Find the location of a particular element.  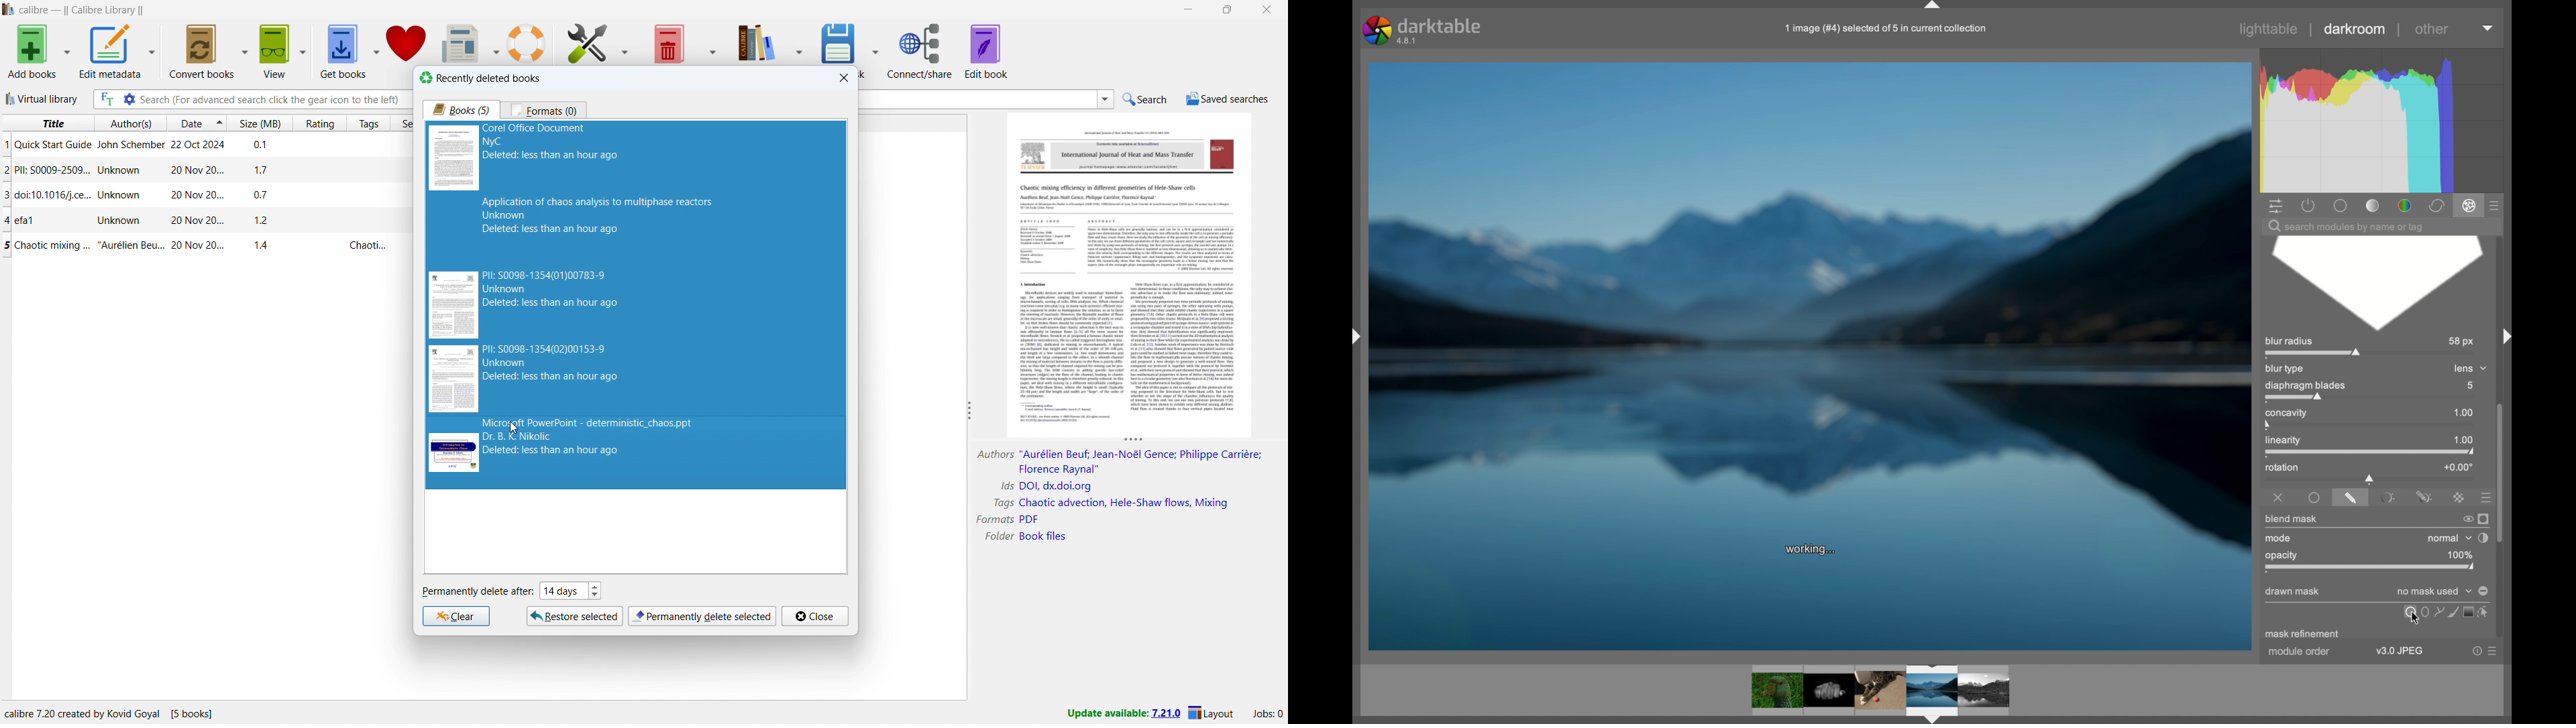

presets is located at coordinates (2496, 205).